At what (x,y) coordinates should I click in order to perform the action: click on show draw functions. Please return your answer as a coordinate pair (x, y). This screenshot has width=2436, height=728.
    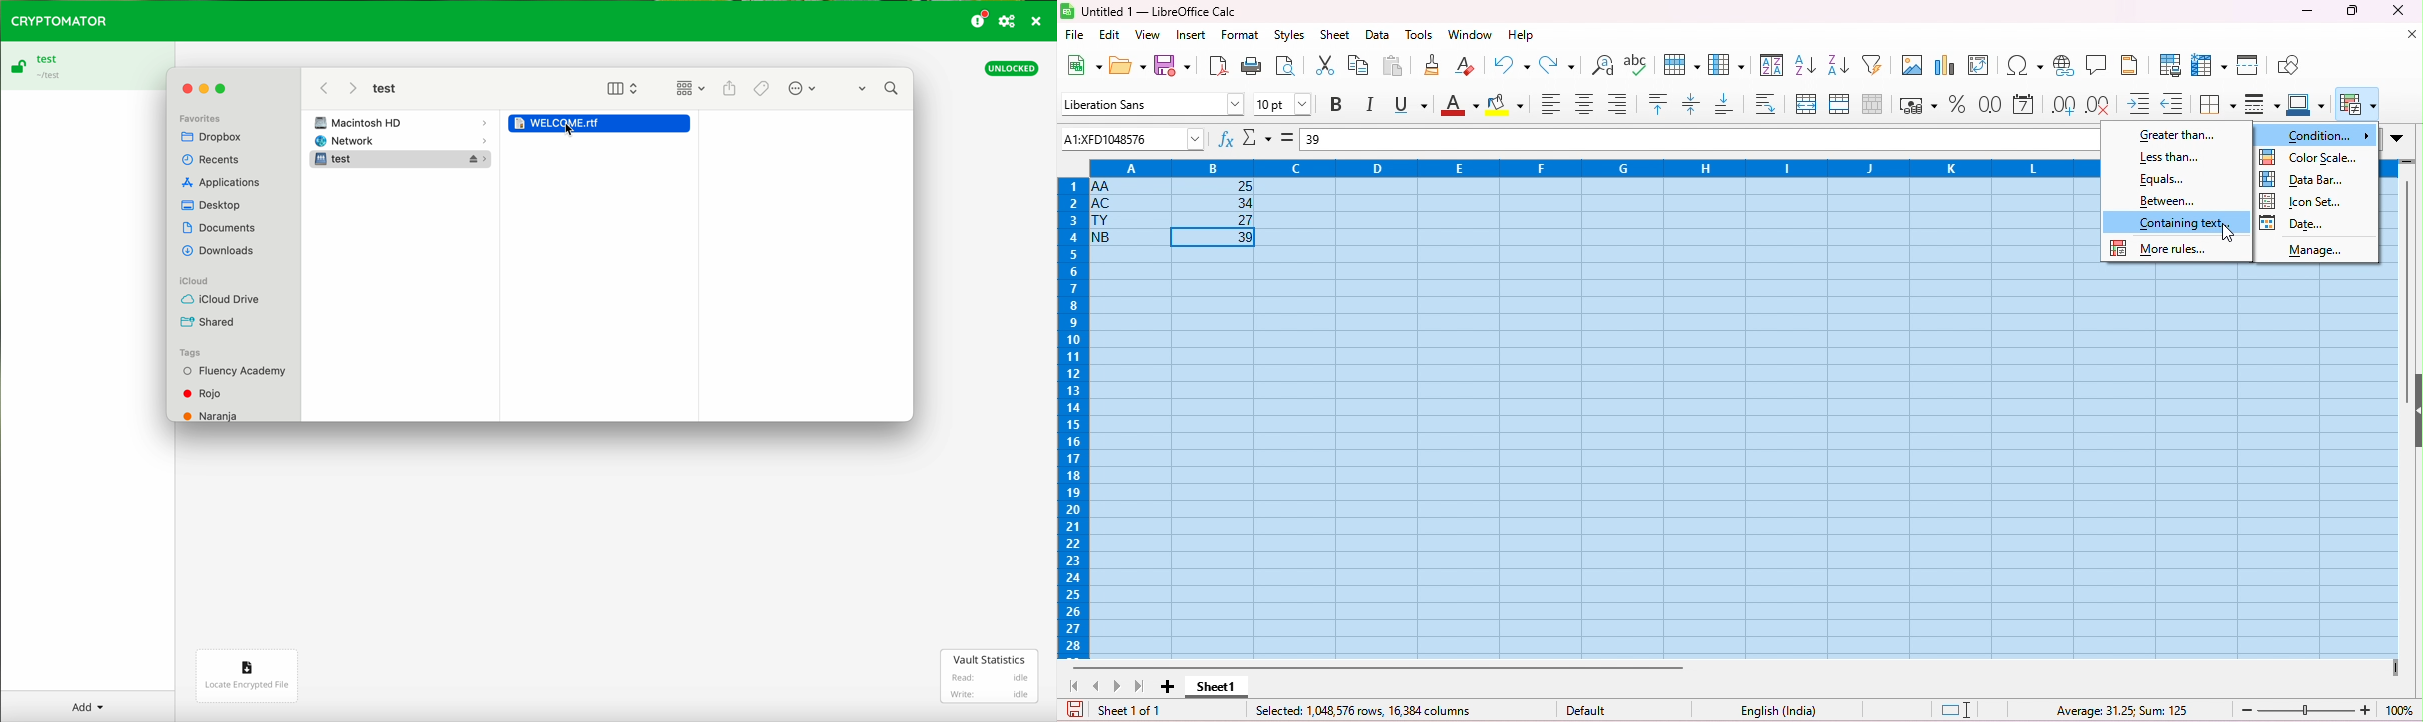
    Looking at the image, I should click on (2289, 63).